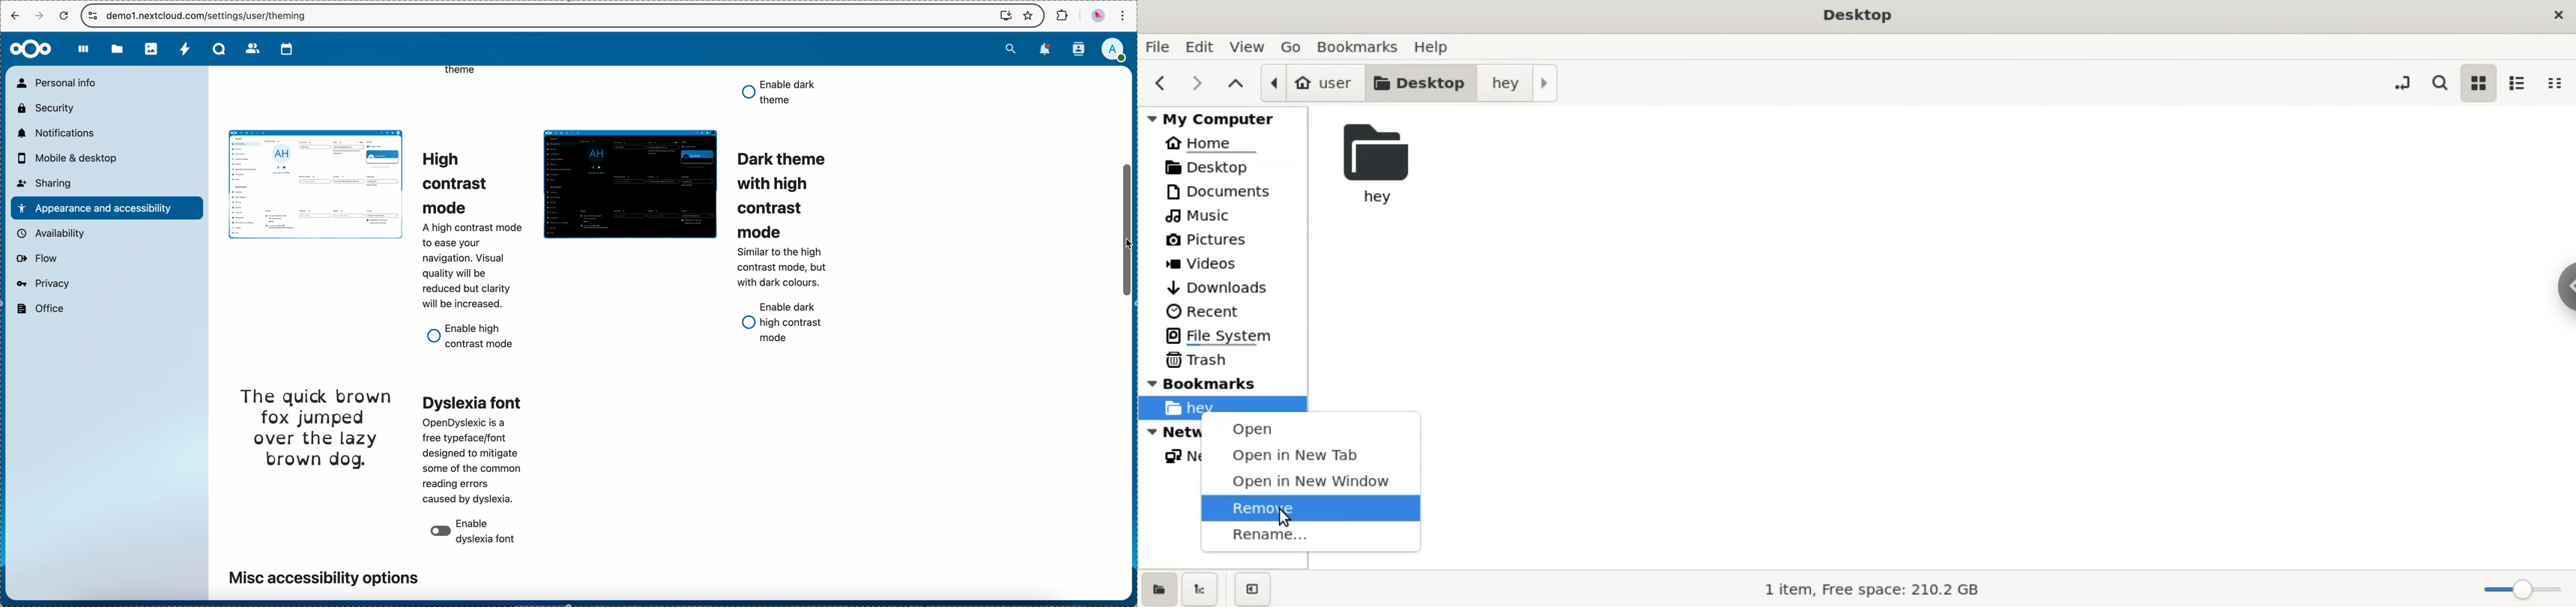 The width and height of the screenshot is (2576, 616). Describe the element at coordinates (2437, 82) in the screenshot. I see `search ` at that location.